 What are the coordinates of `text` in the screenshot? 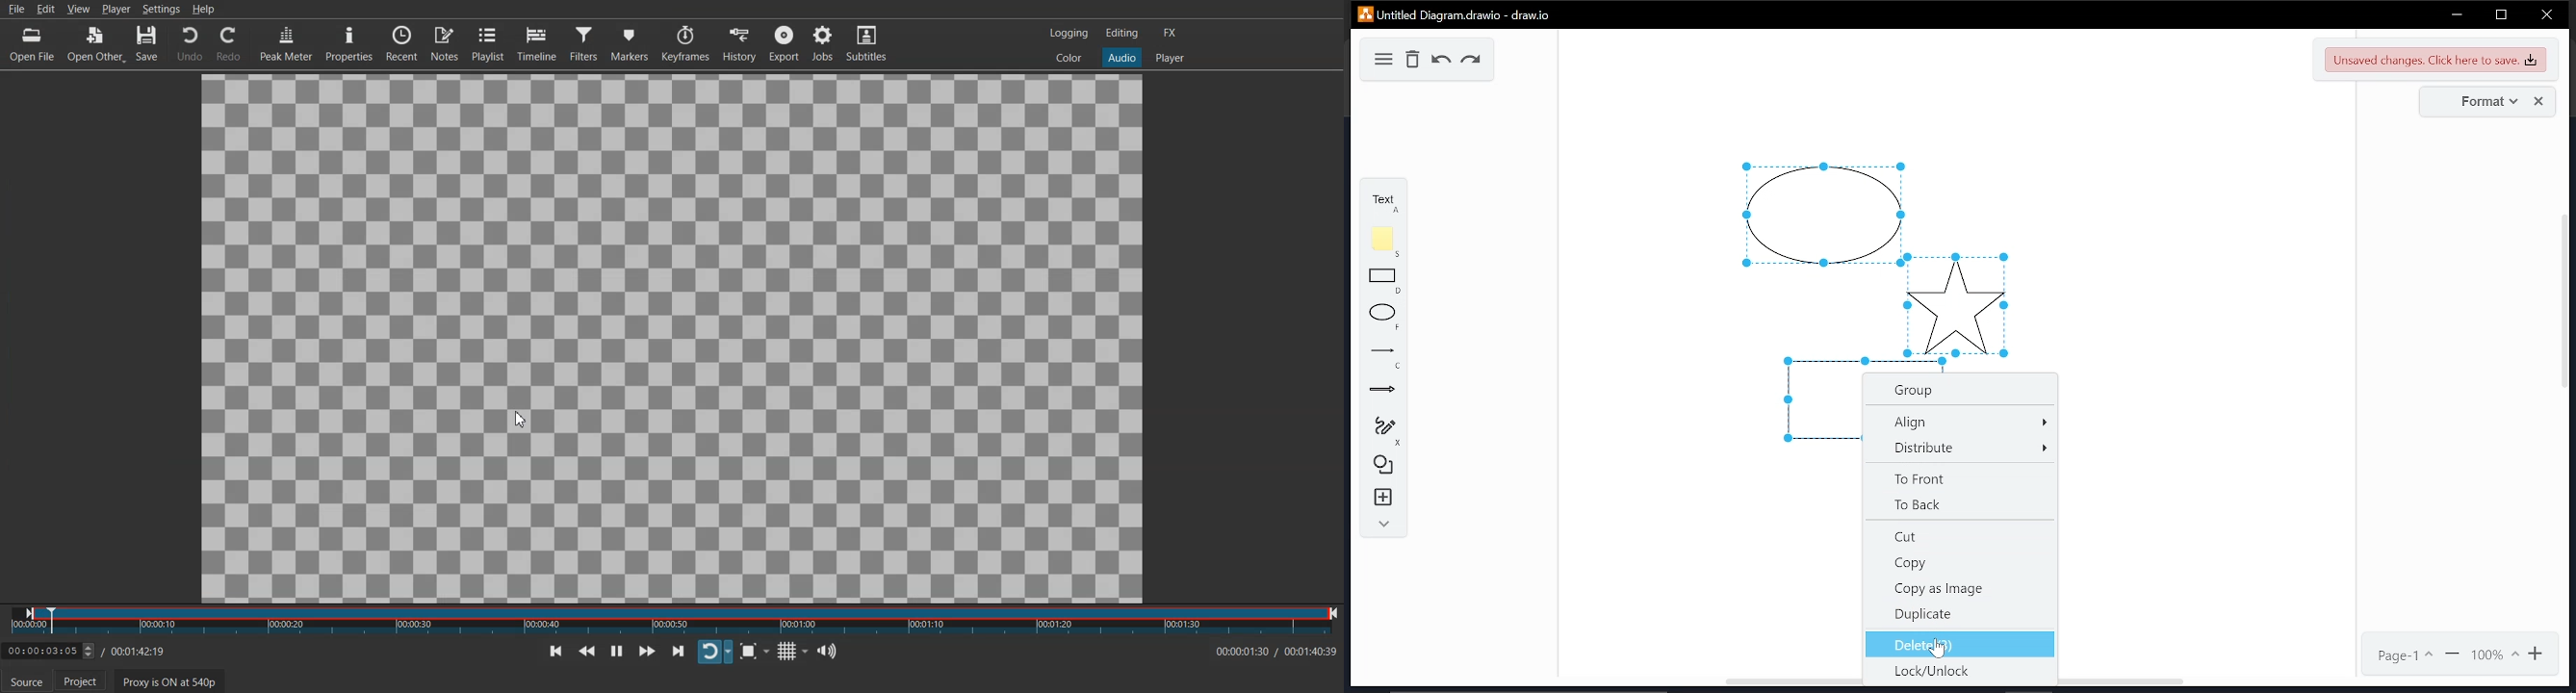 It's located at (1380, 201).